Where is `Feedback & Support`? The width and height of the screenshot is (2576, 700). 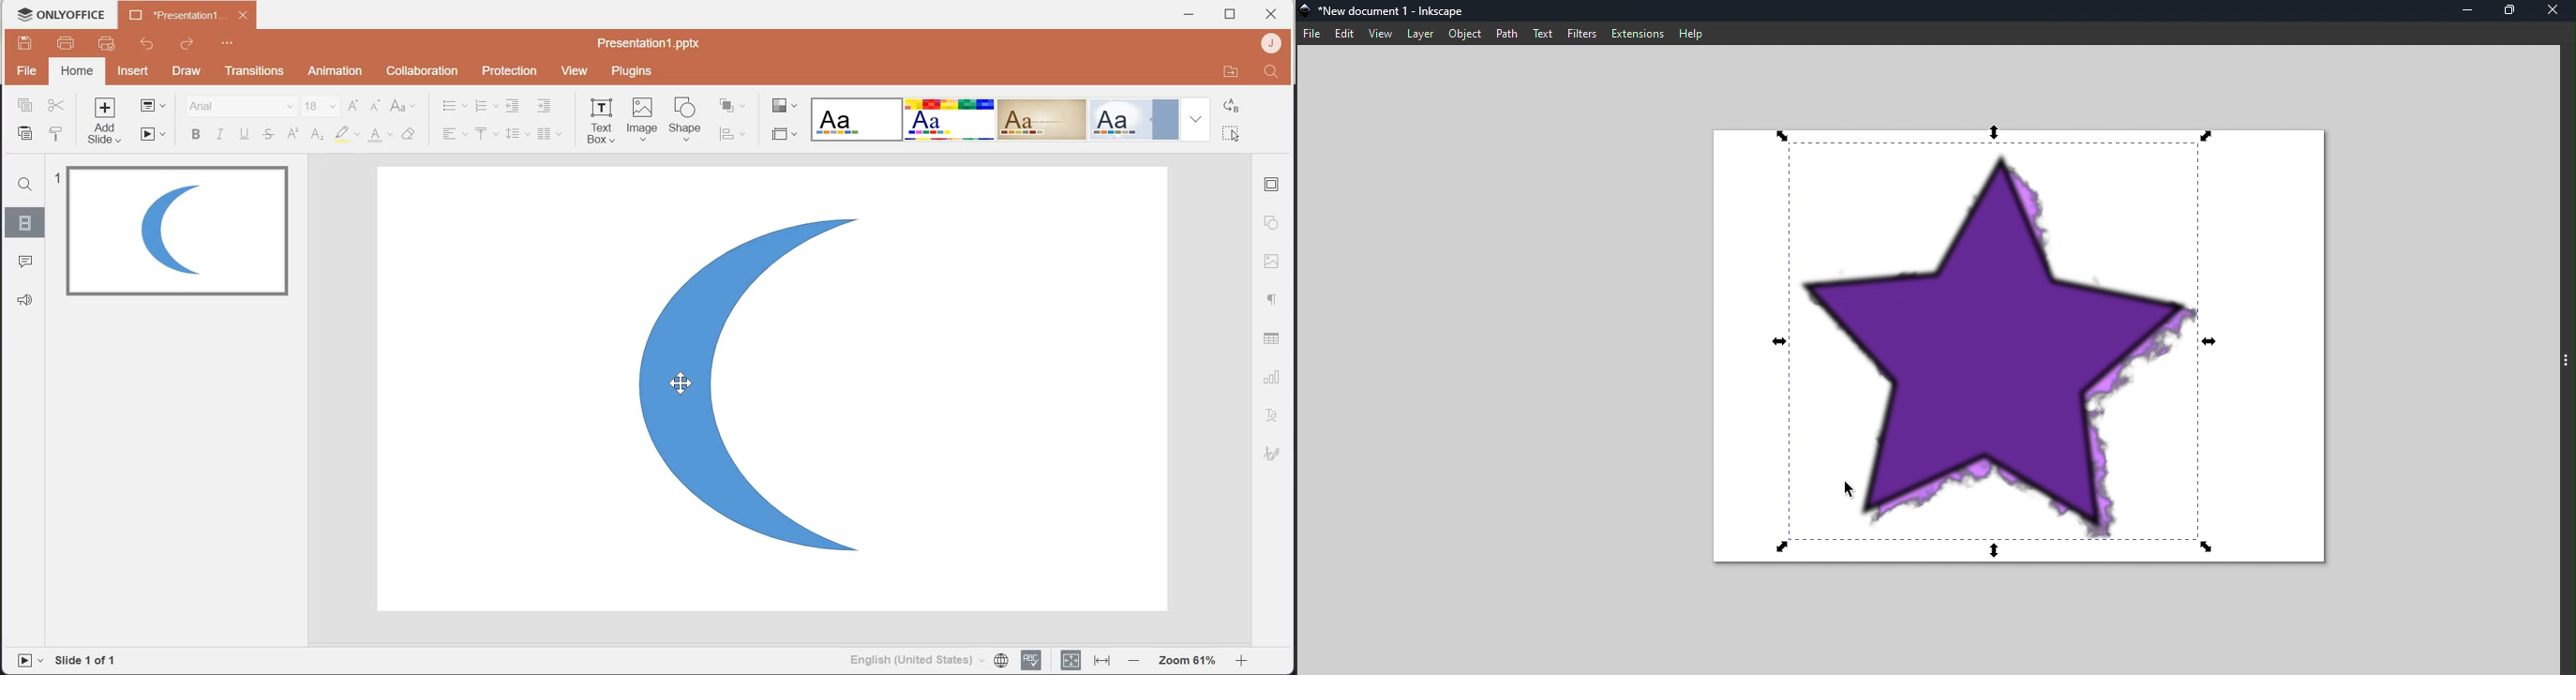 Feedback & Support is located at coordinates (24, 300).